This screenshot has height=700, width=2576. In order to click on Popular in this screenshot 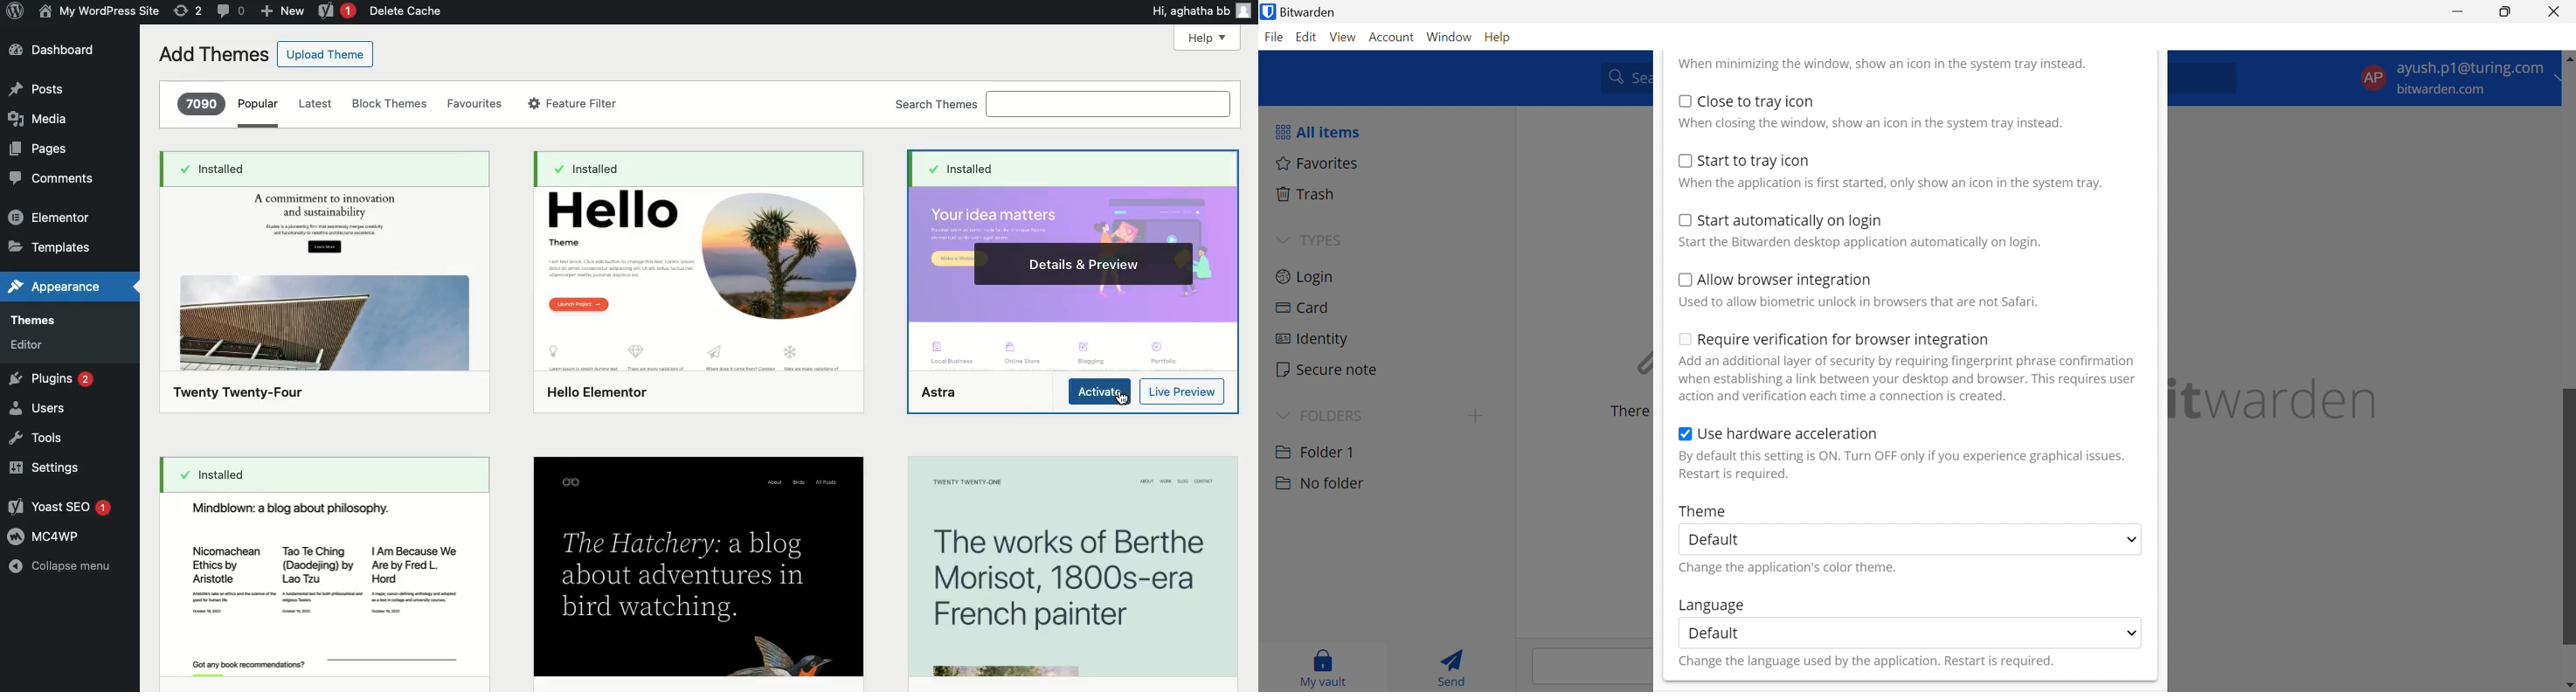, I will do `click(259, 112)`.